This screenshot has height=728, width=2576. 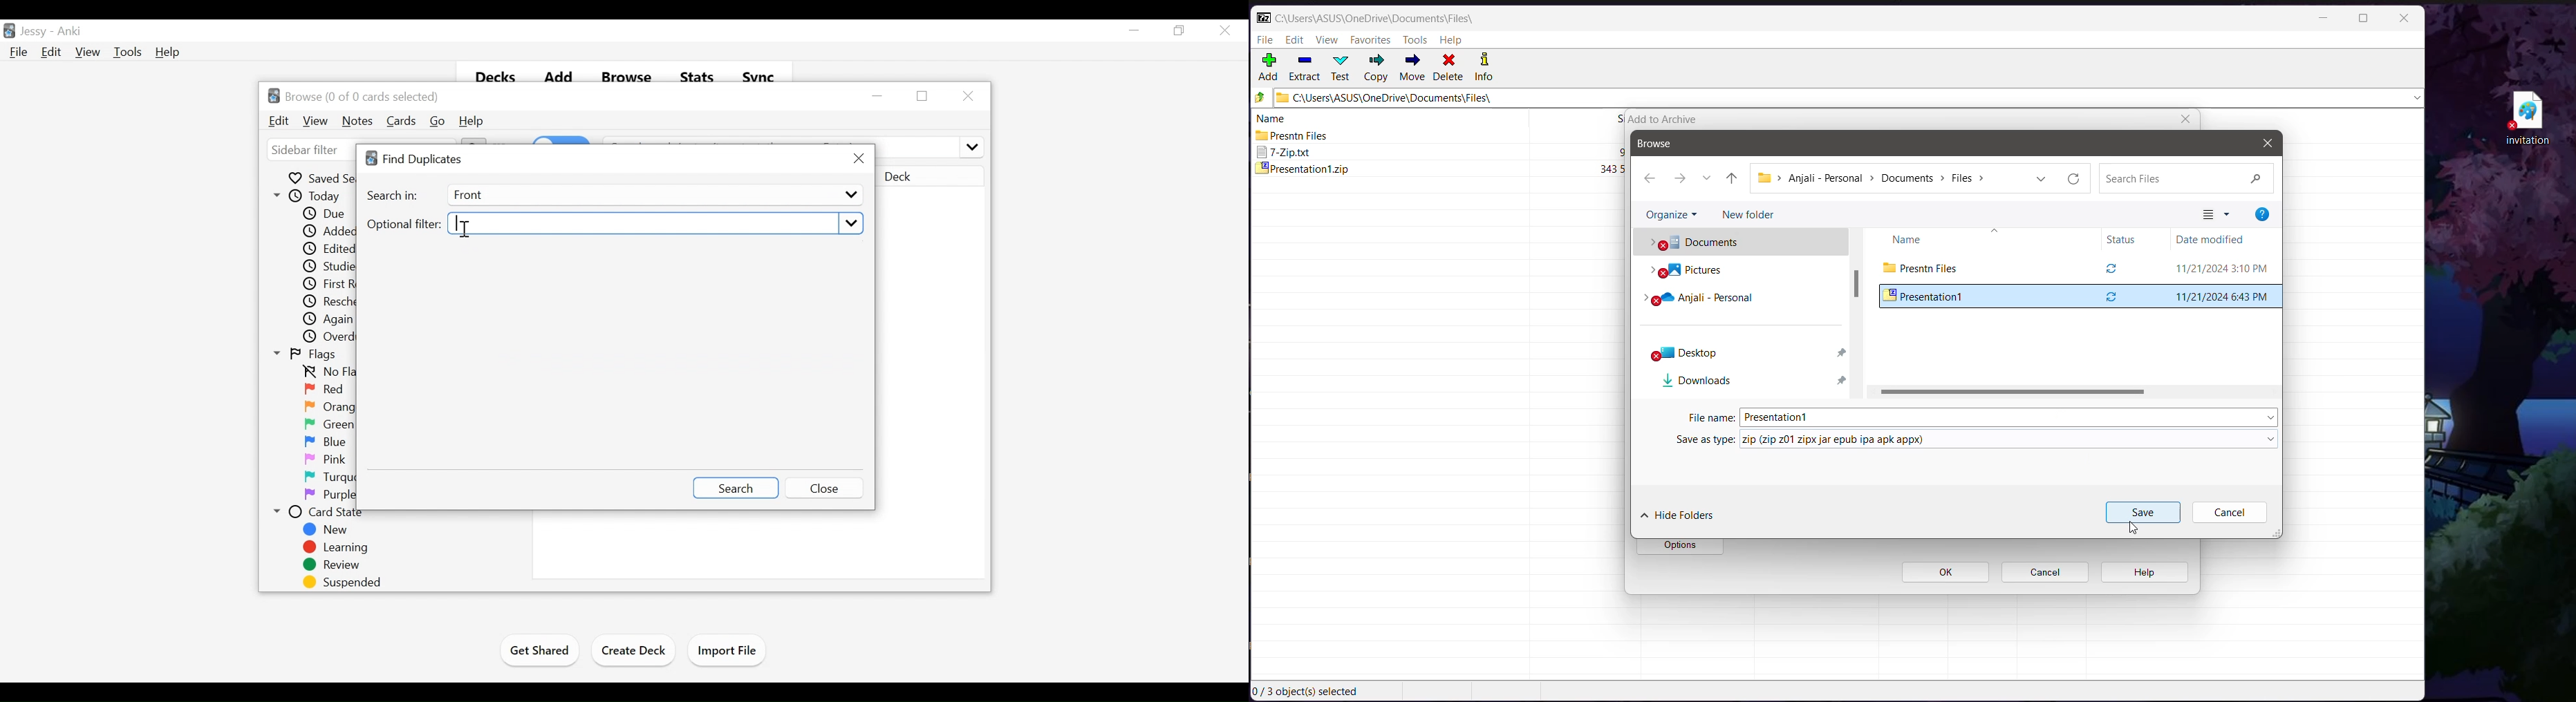 I want to click on Sync, so click(x=760, y=75).